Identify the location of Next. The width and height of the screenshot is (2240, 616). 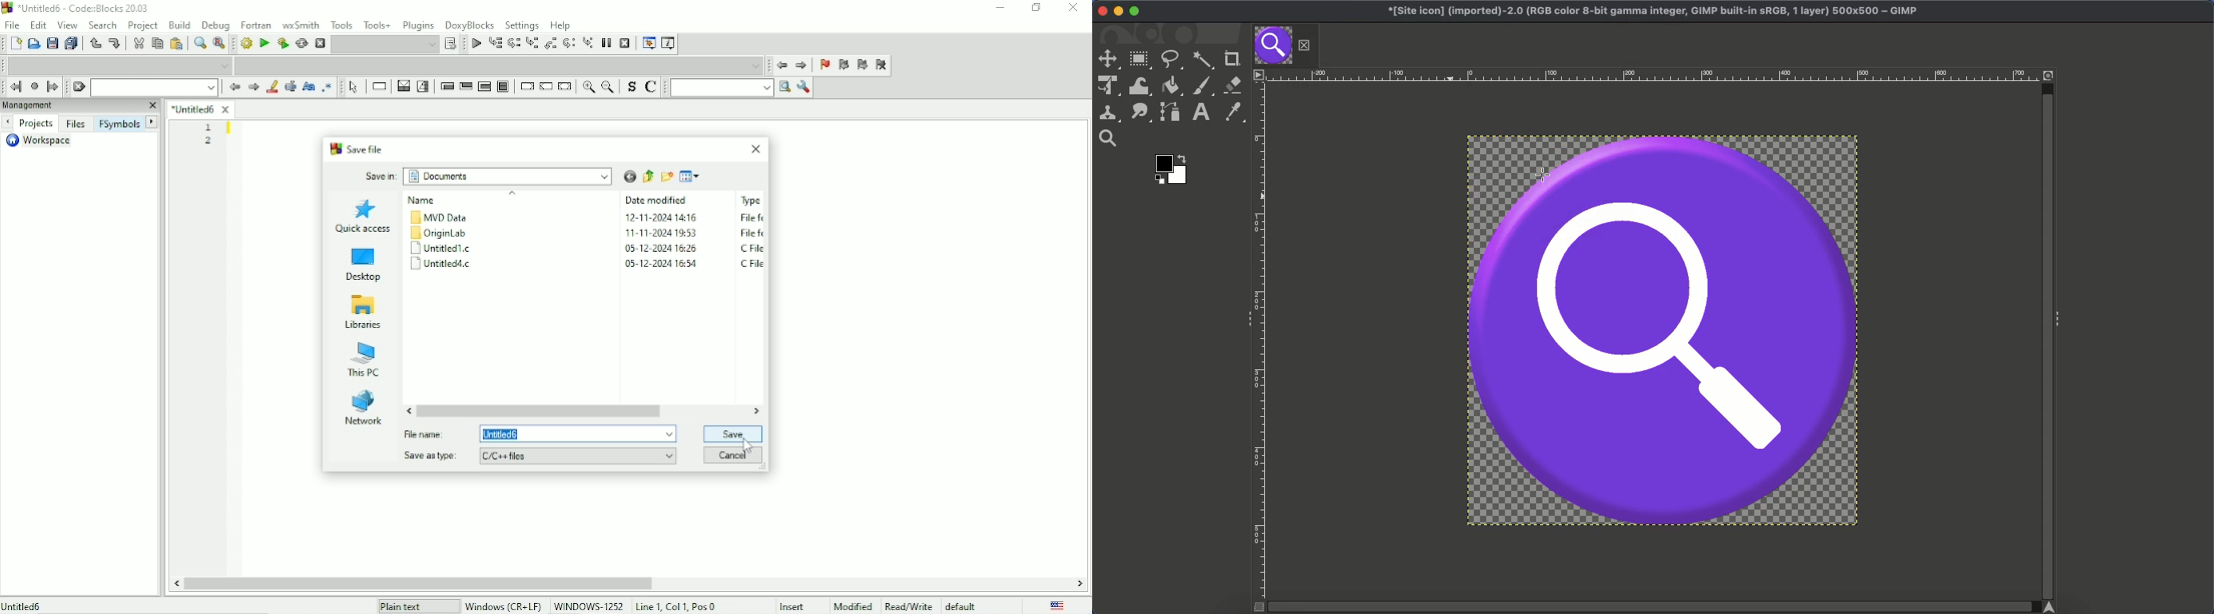
(254, 87).